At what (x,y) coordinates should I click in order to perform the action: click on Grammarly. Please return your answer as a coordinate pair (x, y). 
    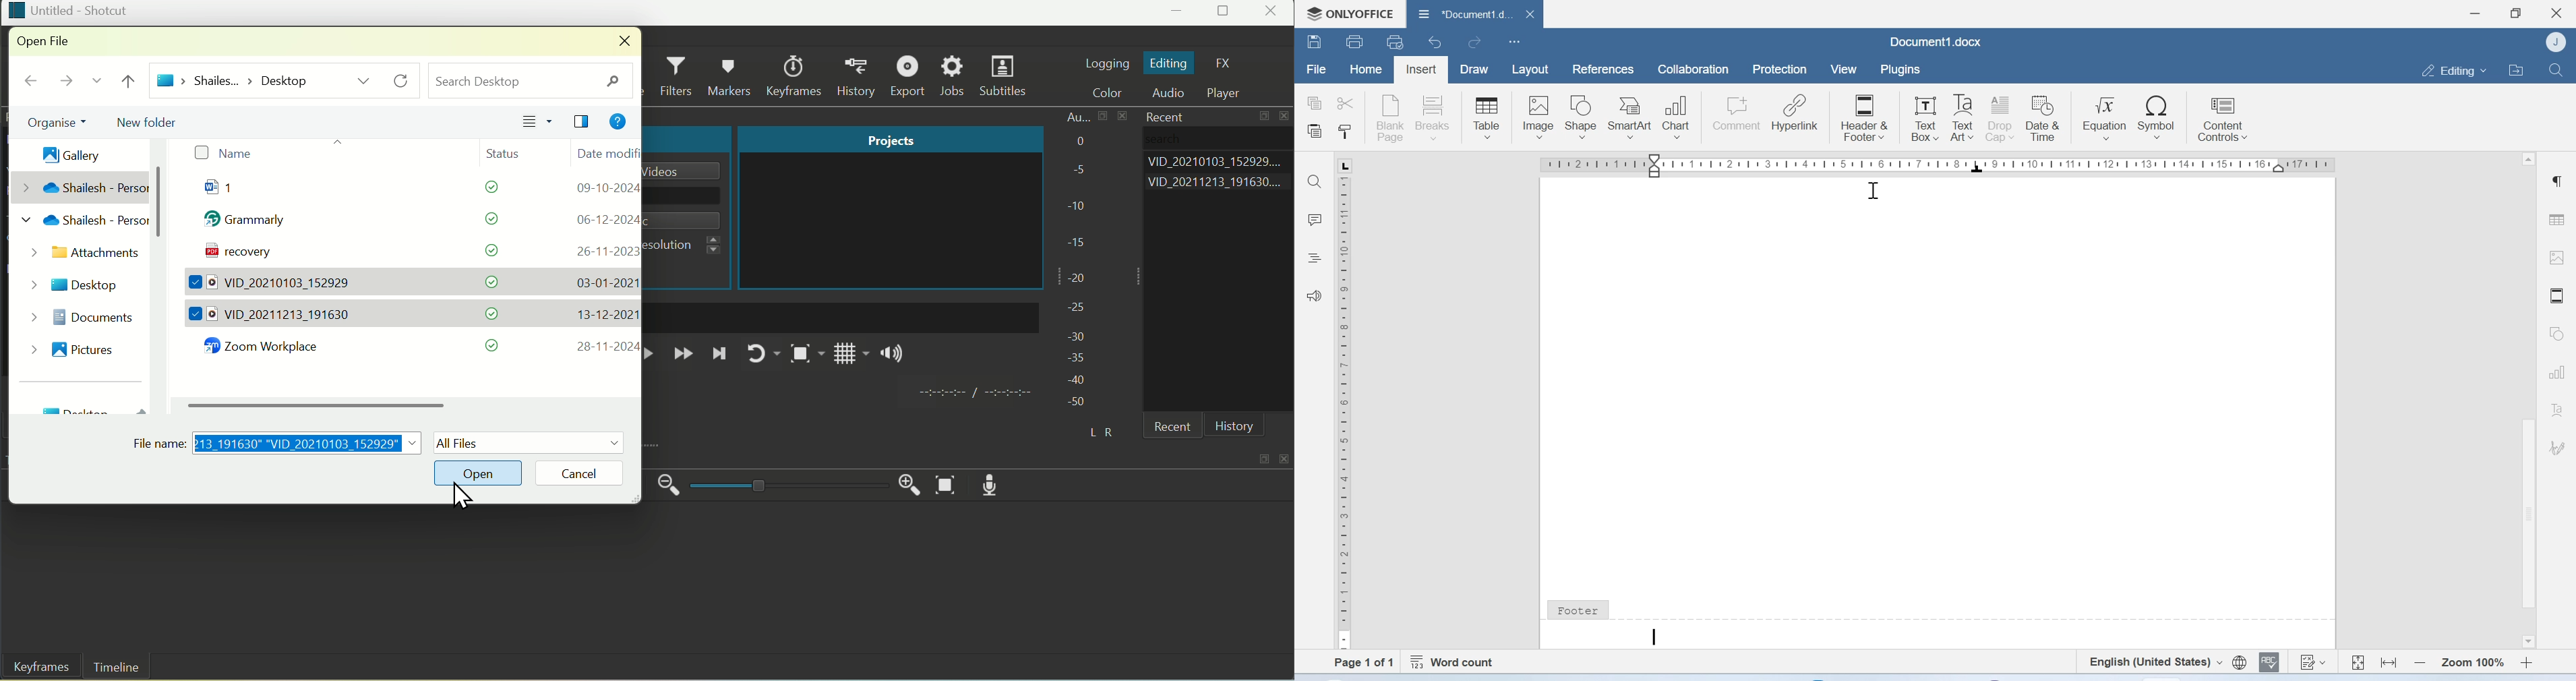
    Looking at the image, I should click on (251, 223).